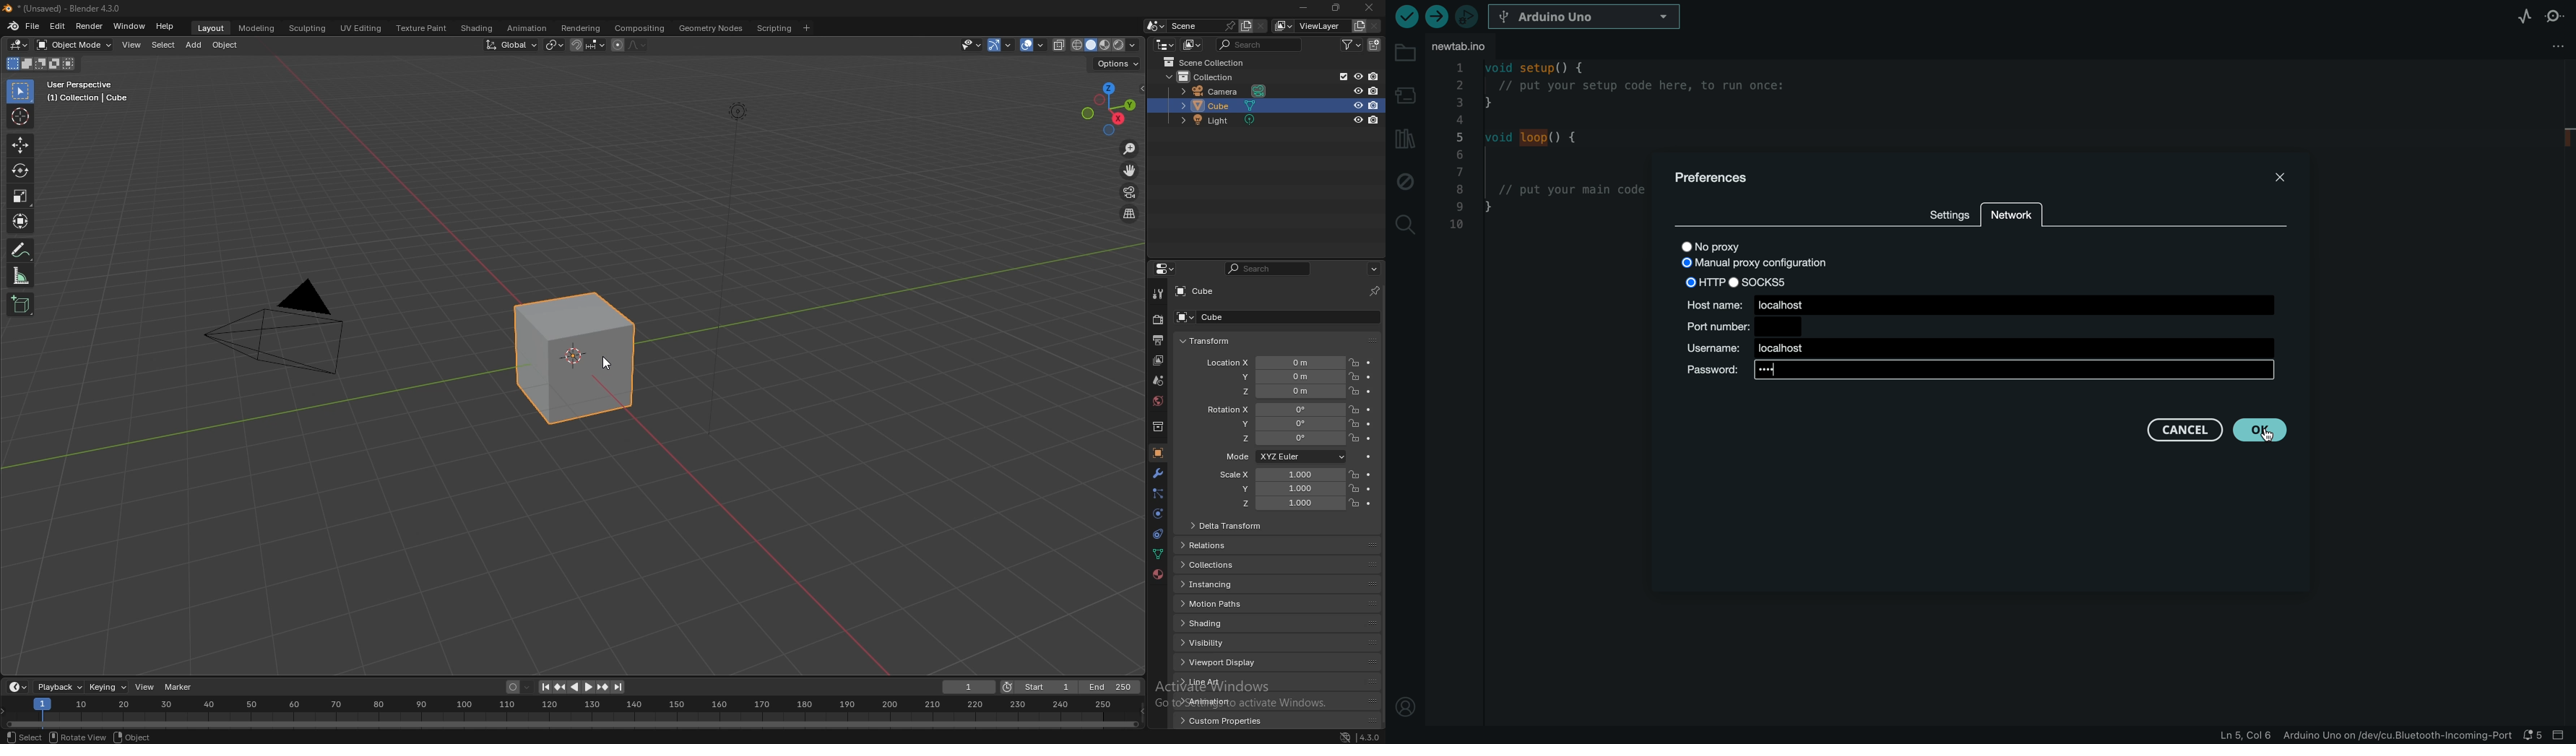 The width and height of the screenshot is (2576, 756). Describe the element at coordinates (18, 687) in the screenshot. I see `editor type` at that location.